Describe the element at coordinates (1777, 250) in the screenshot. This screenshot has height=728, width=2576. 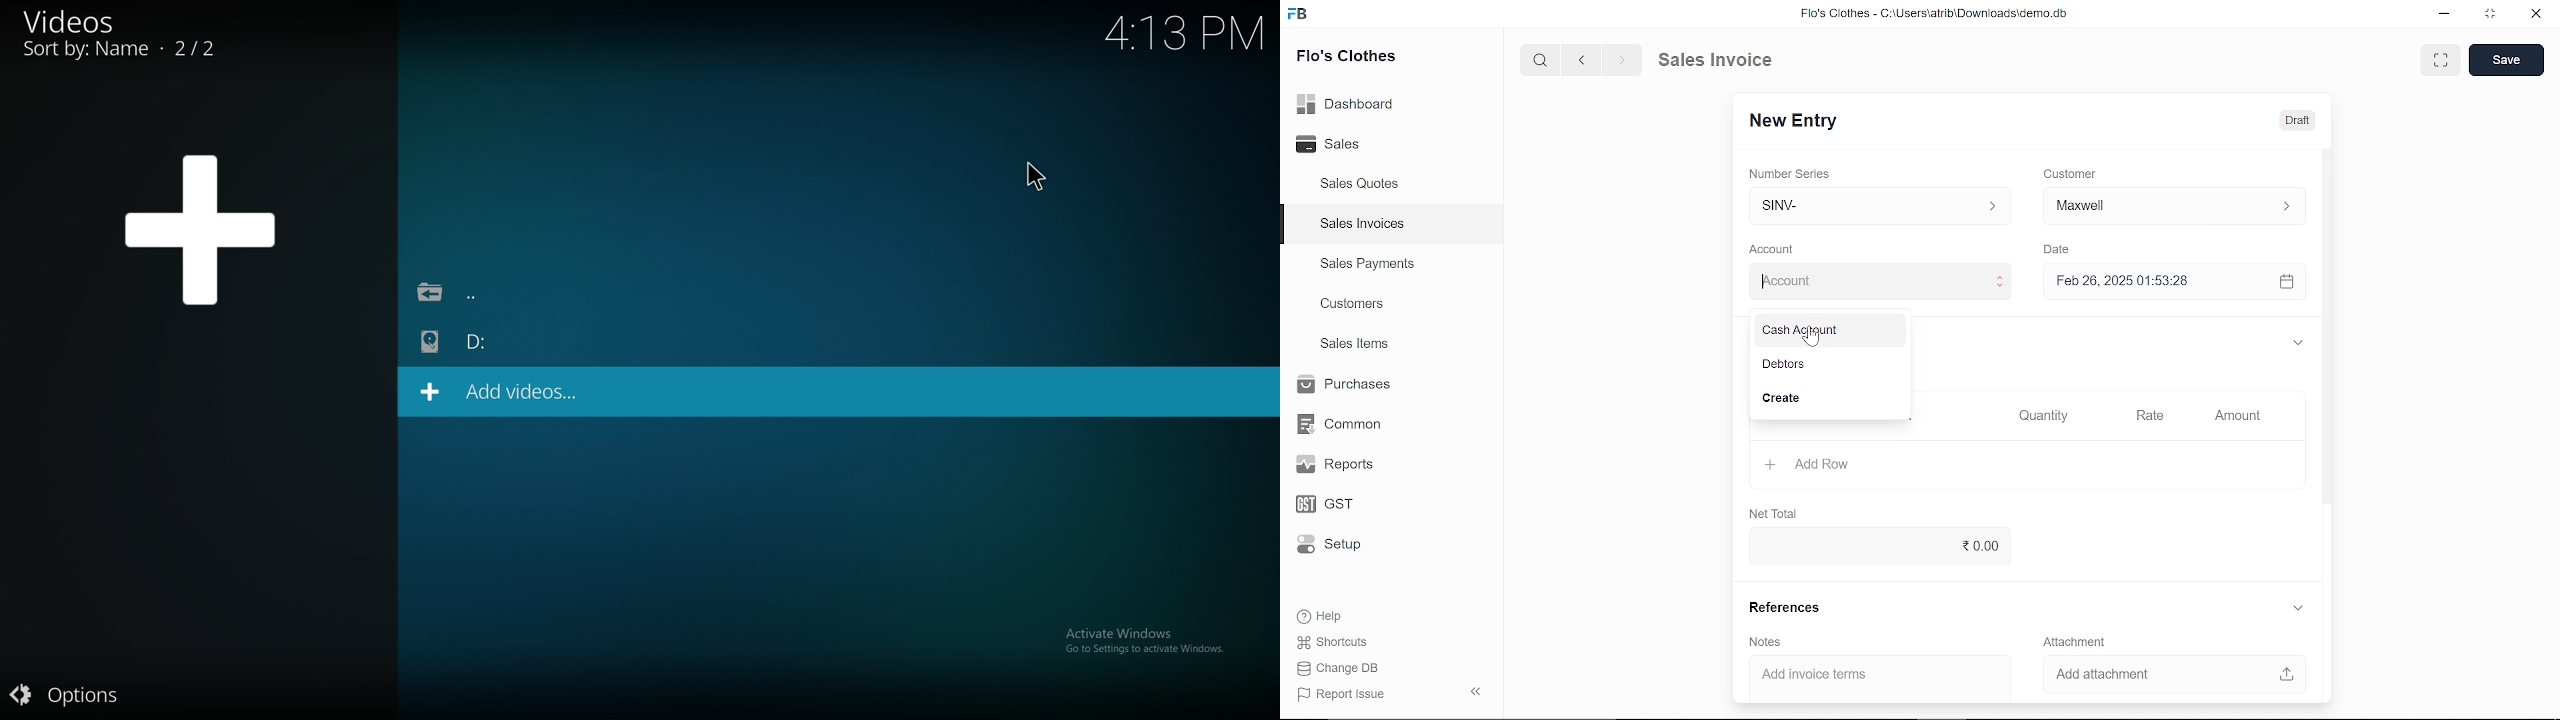
I see `Account` at that location.